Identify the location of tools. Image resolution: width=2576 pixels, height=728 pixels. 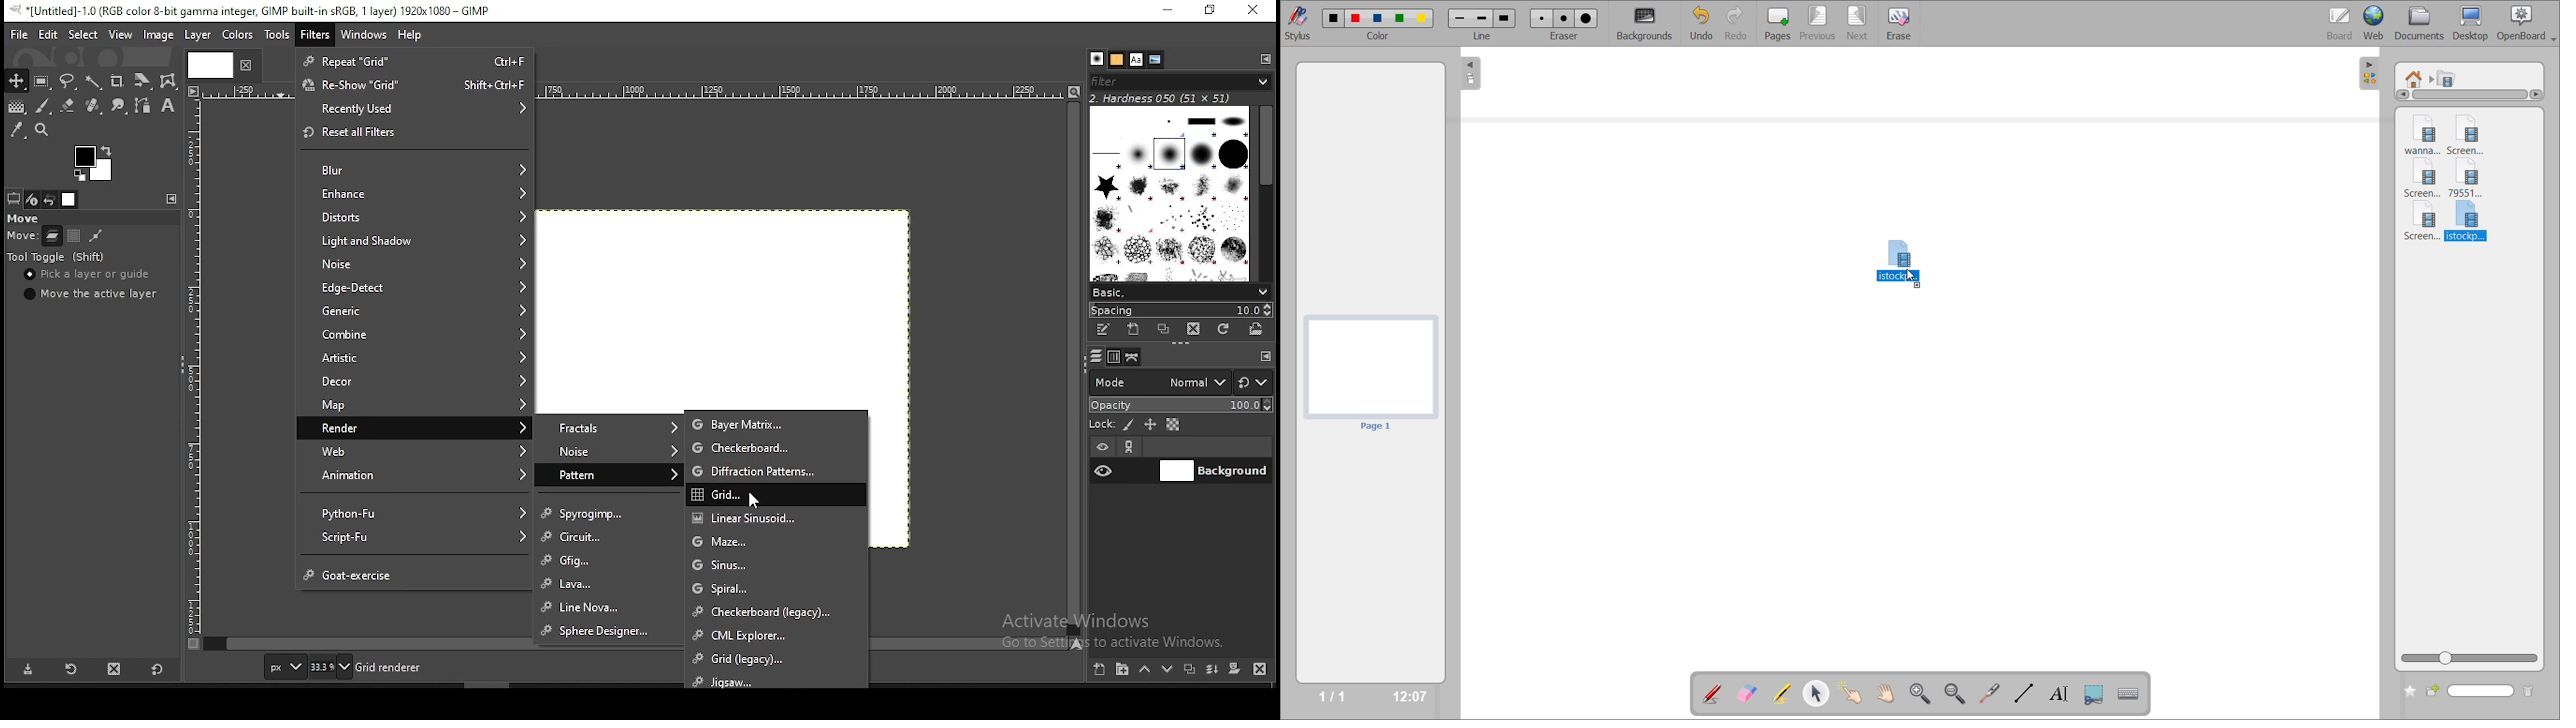
(280, 35).